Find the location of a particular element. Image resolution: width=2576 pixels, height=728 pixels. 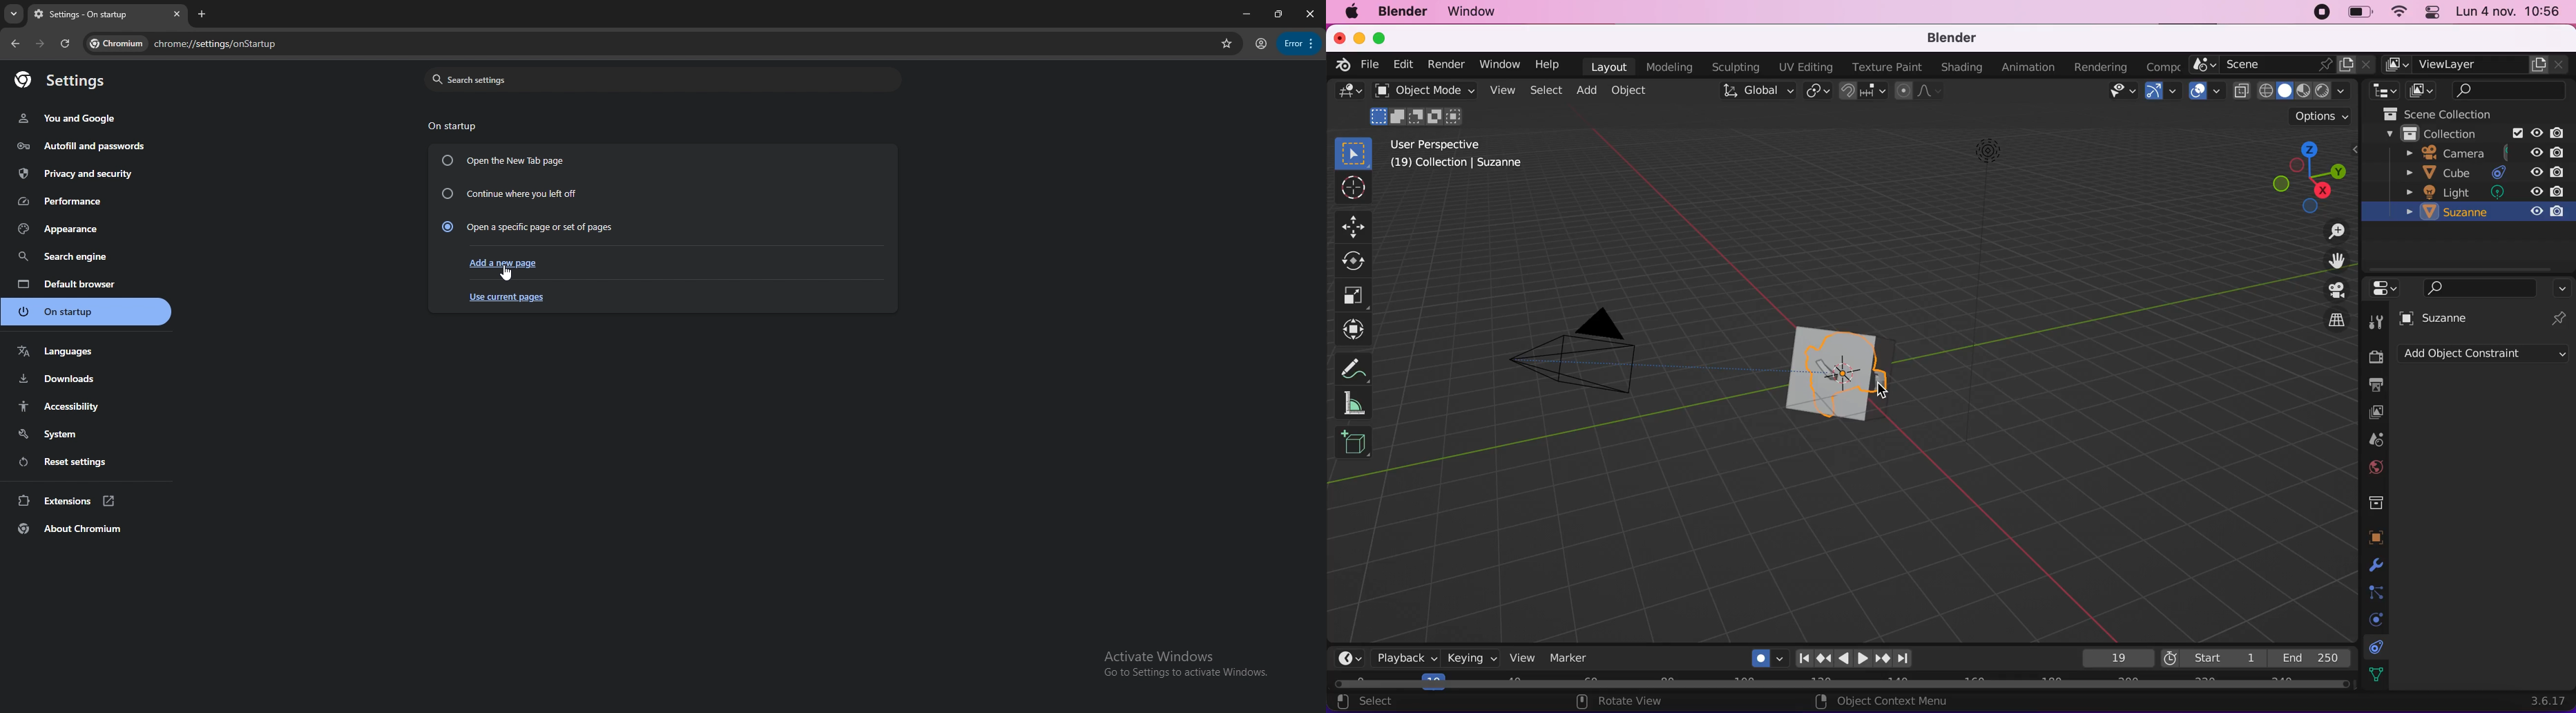

uv editing is located at coordinates (1806, 67).